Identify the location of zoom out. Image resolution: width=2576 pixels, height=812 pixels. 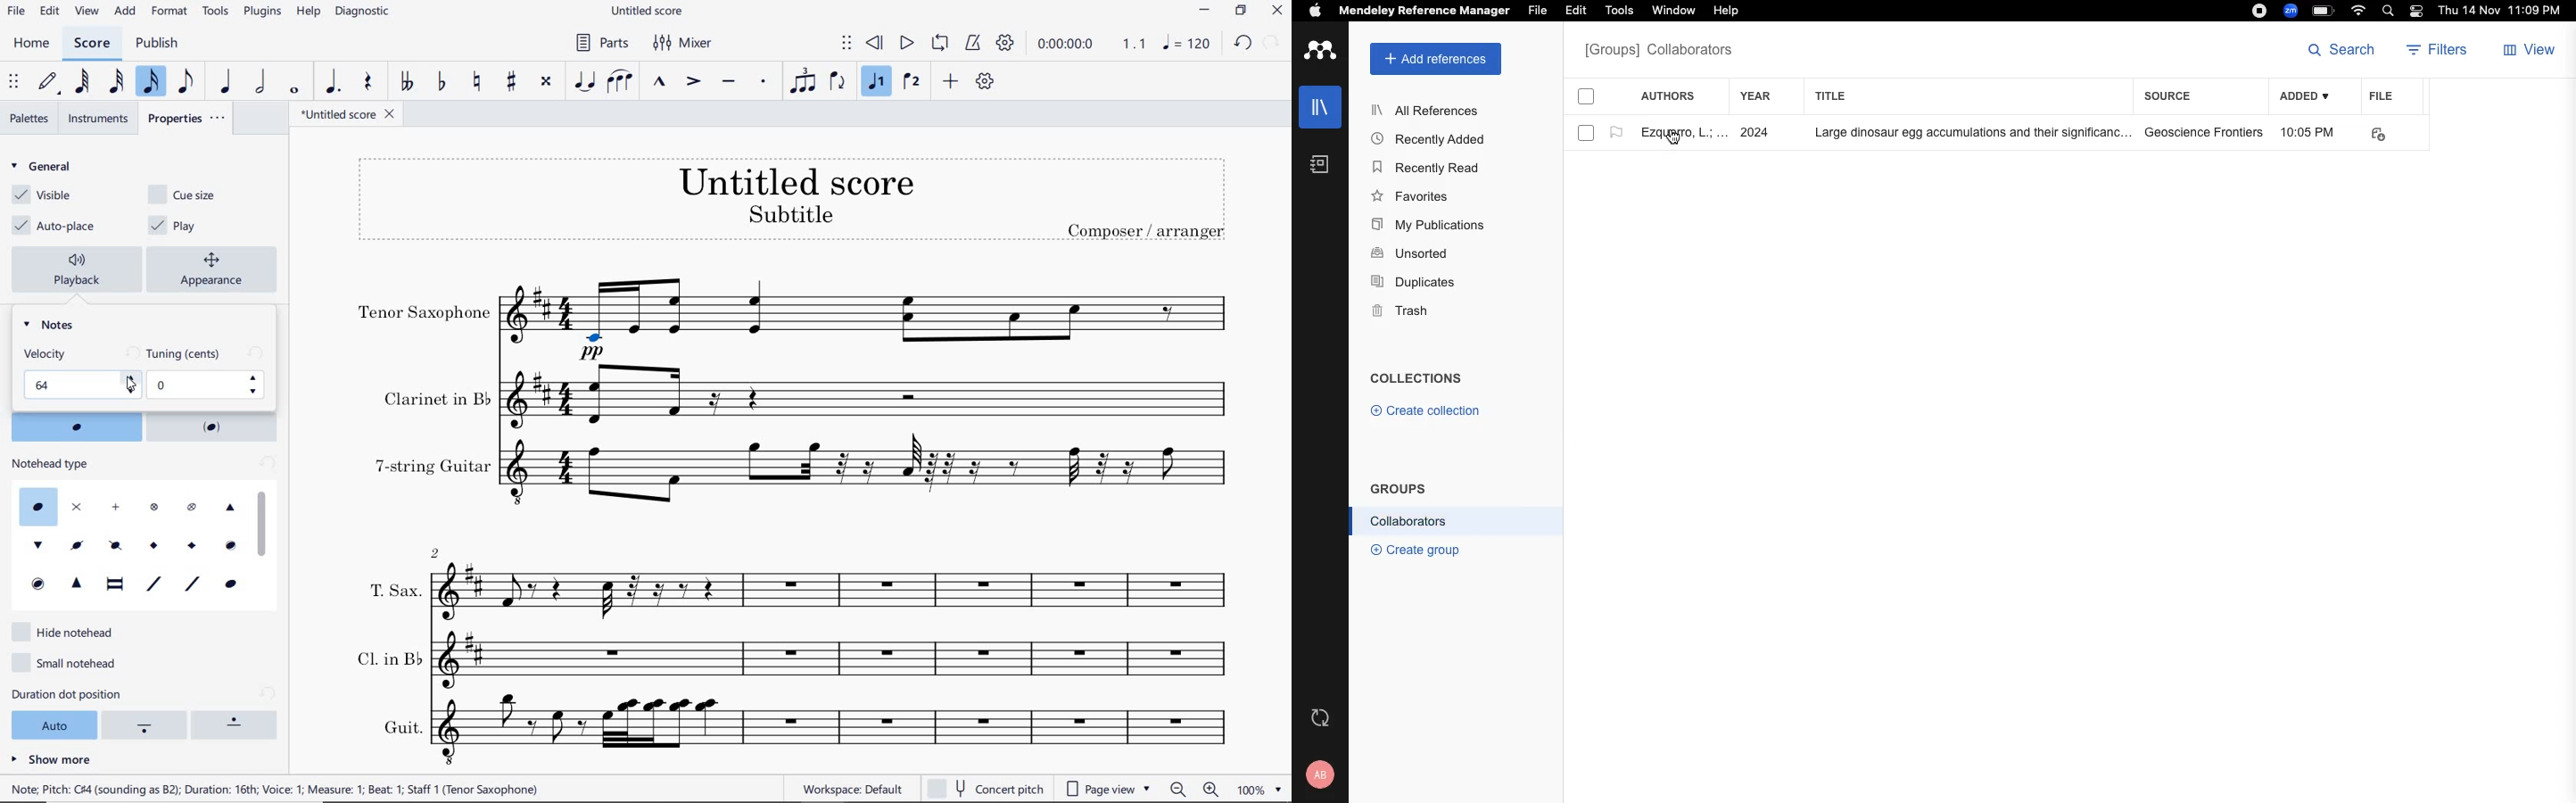
(1179, 789).